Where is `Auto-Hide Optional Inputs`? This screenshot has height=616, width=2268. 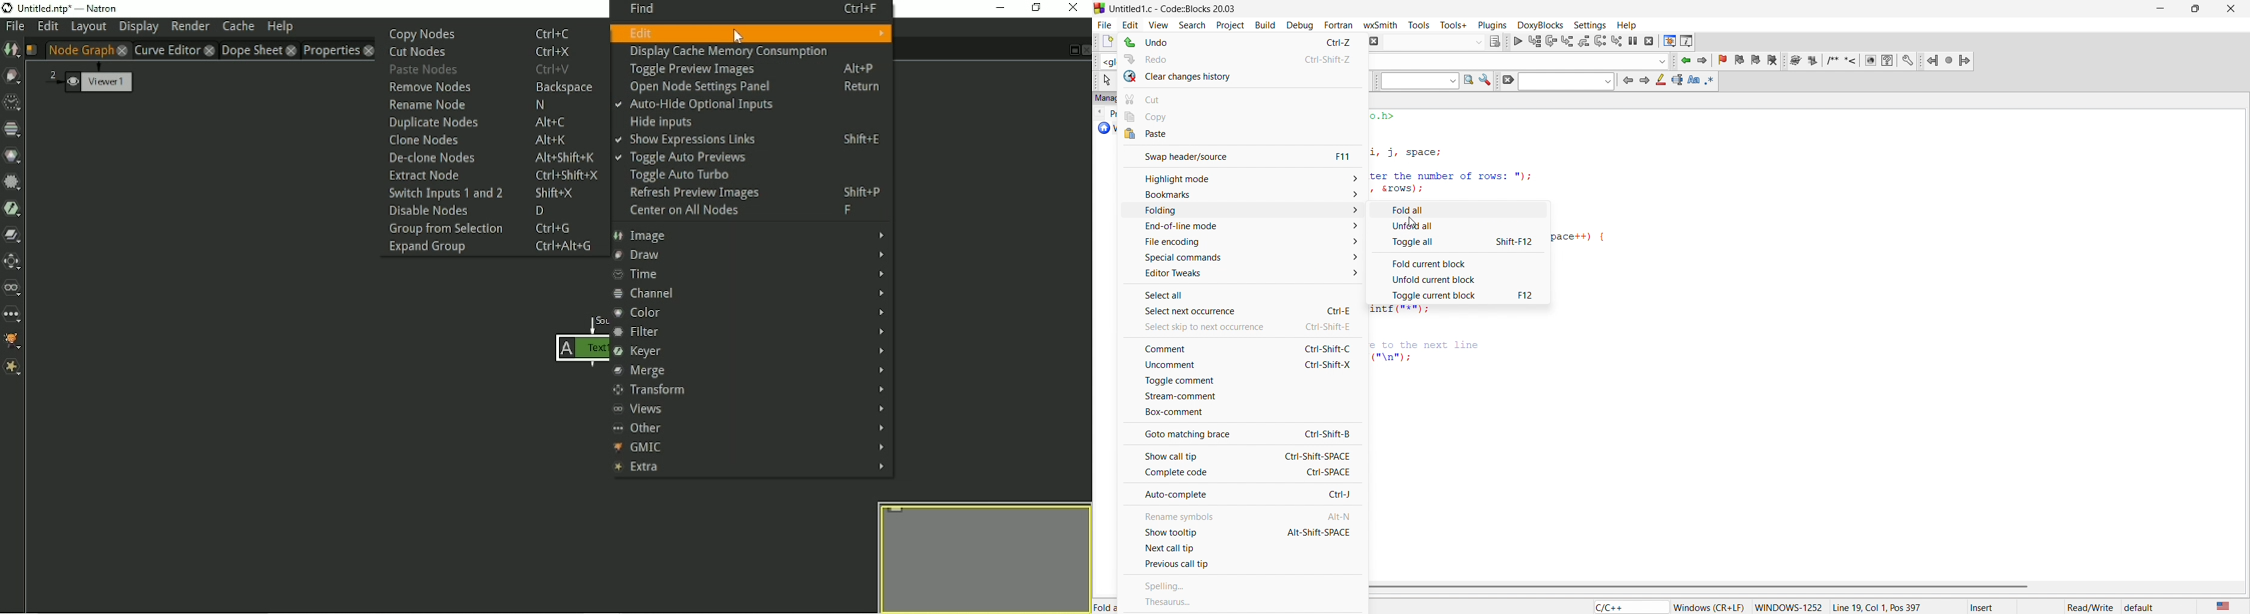
Auto-Hide Optional Inputs is located at coordinates (694, 105).